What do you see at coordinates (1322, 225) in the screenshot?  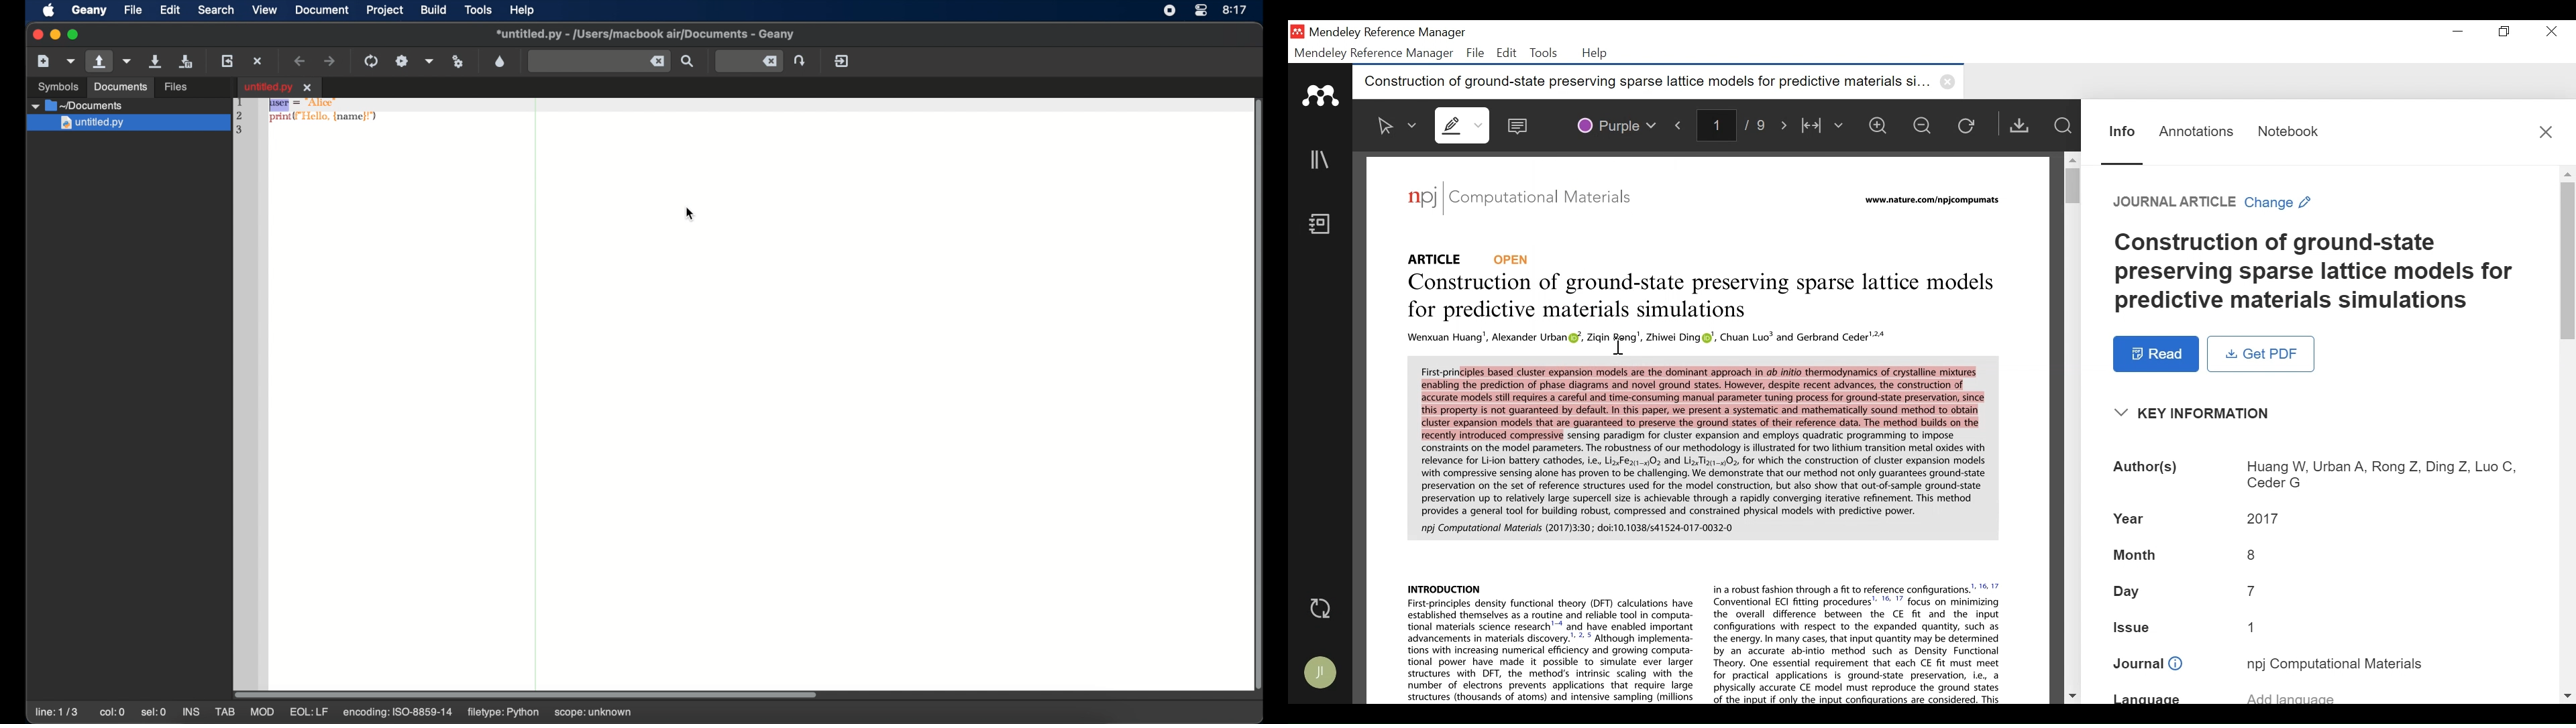 I see `Notebook` at bounding box center [1322, 225].